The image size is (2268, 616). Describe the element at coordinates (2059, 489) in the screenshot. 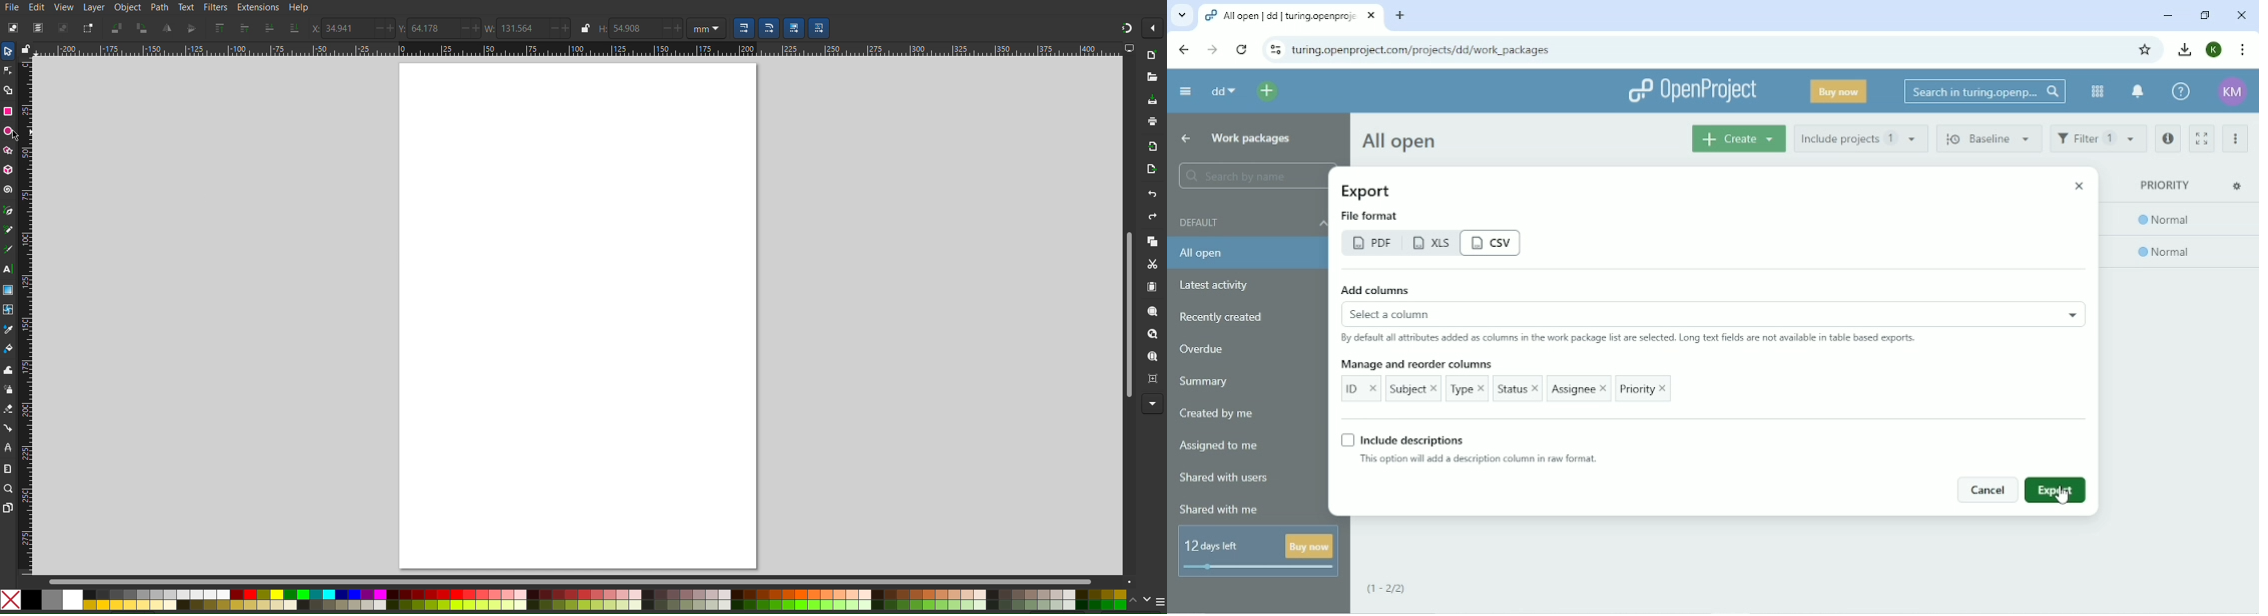

I see `export` at that location.